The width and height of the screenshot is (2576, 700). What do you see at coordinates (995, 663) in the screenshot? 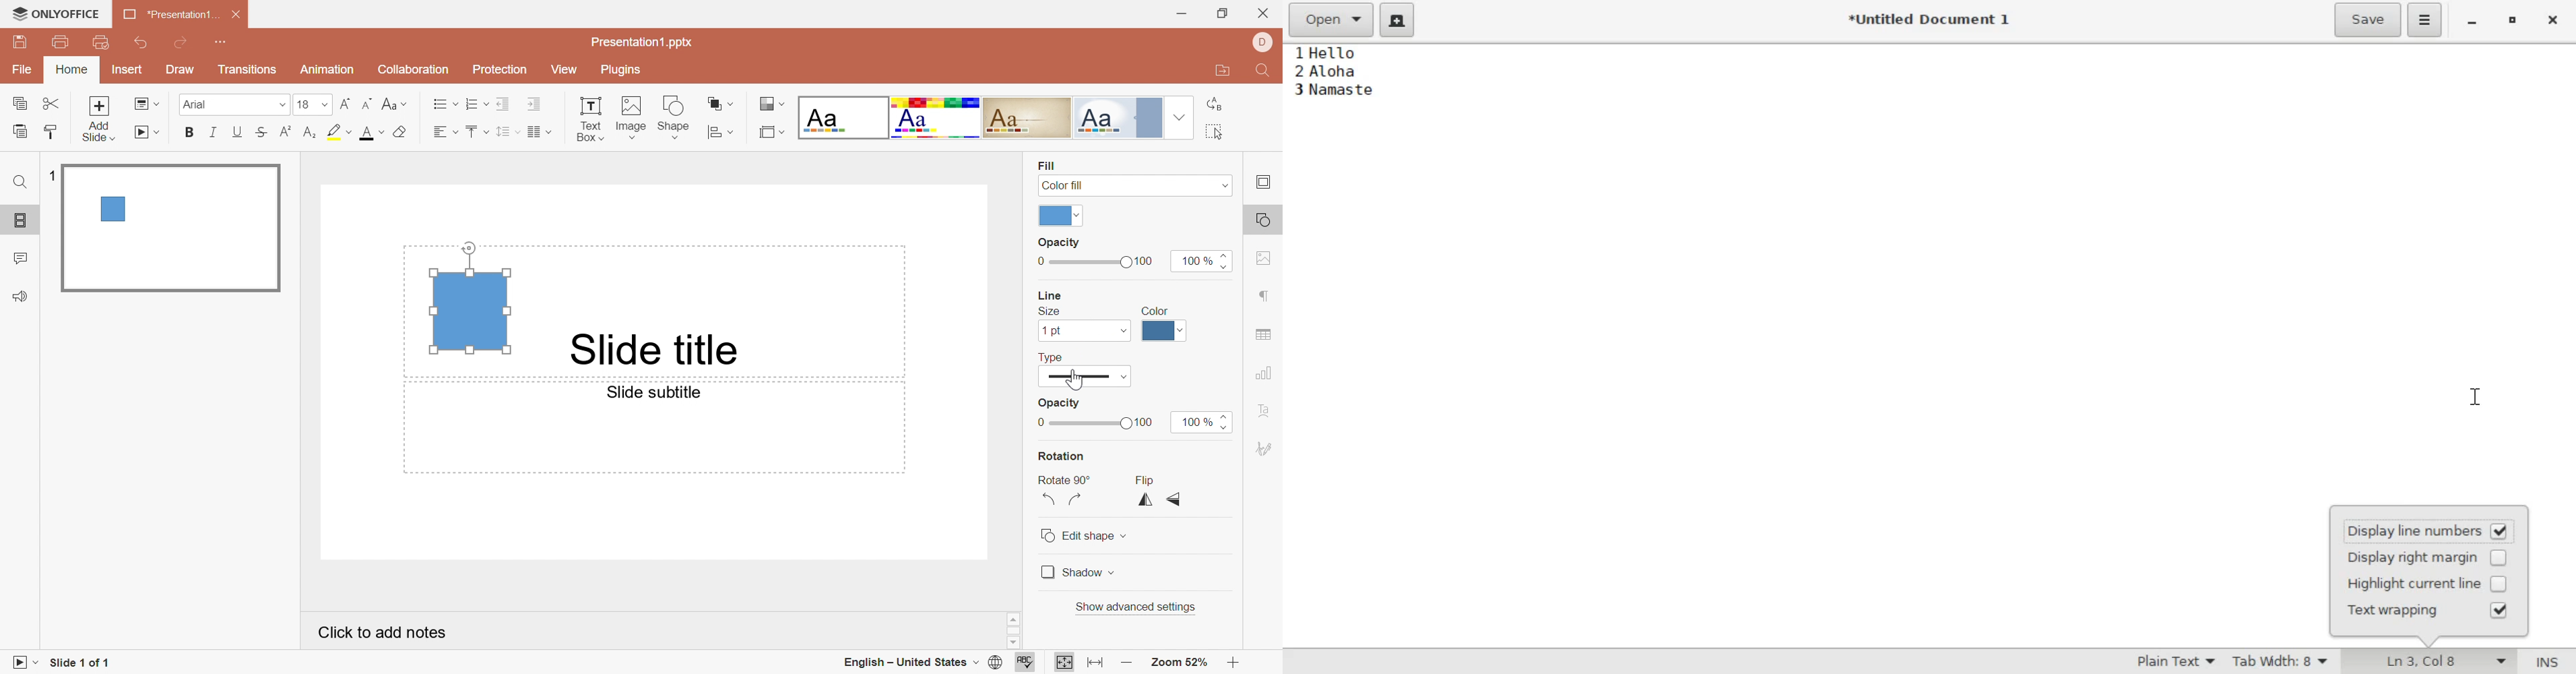
I see `SET DOCUMENT LANGUAGE` at bounding box center [995, 663].